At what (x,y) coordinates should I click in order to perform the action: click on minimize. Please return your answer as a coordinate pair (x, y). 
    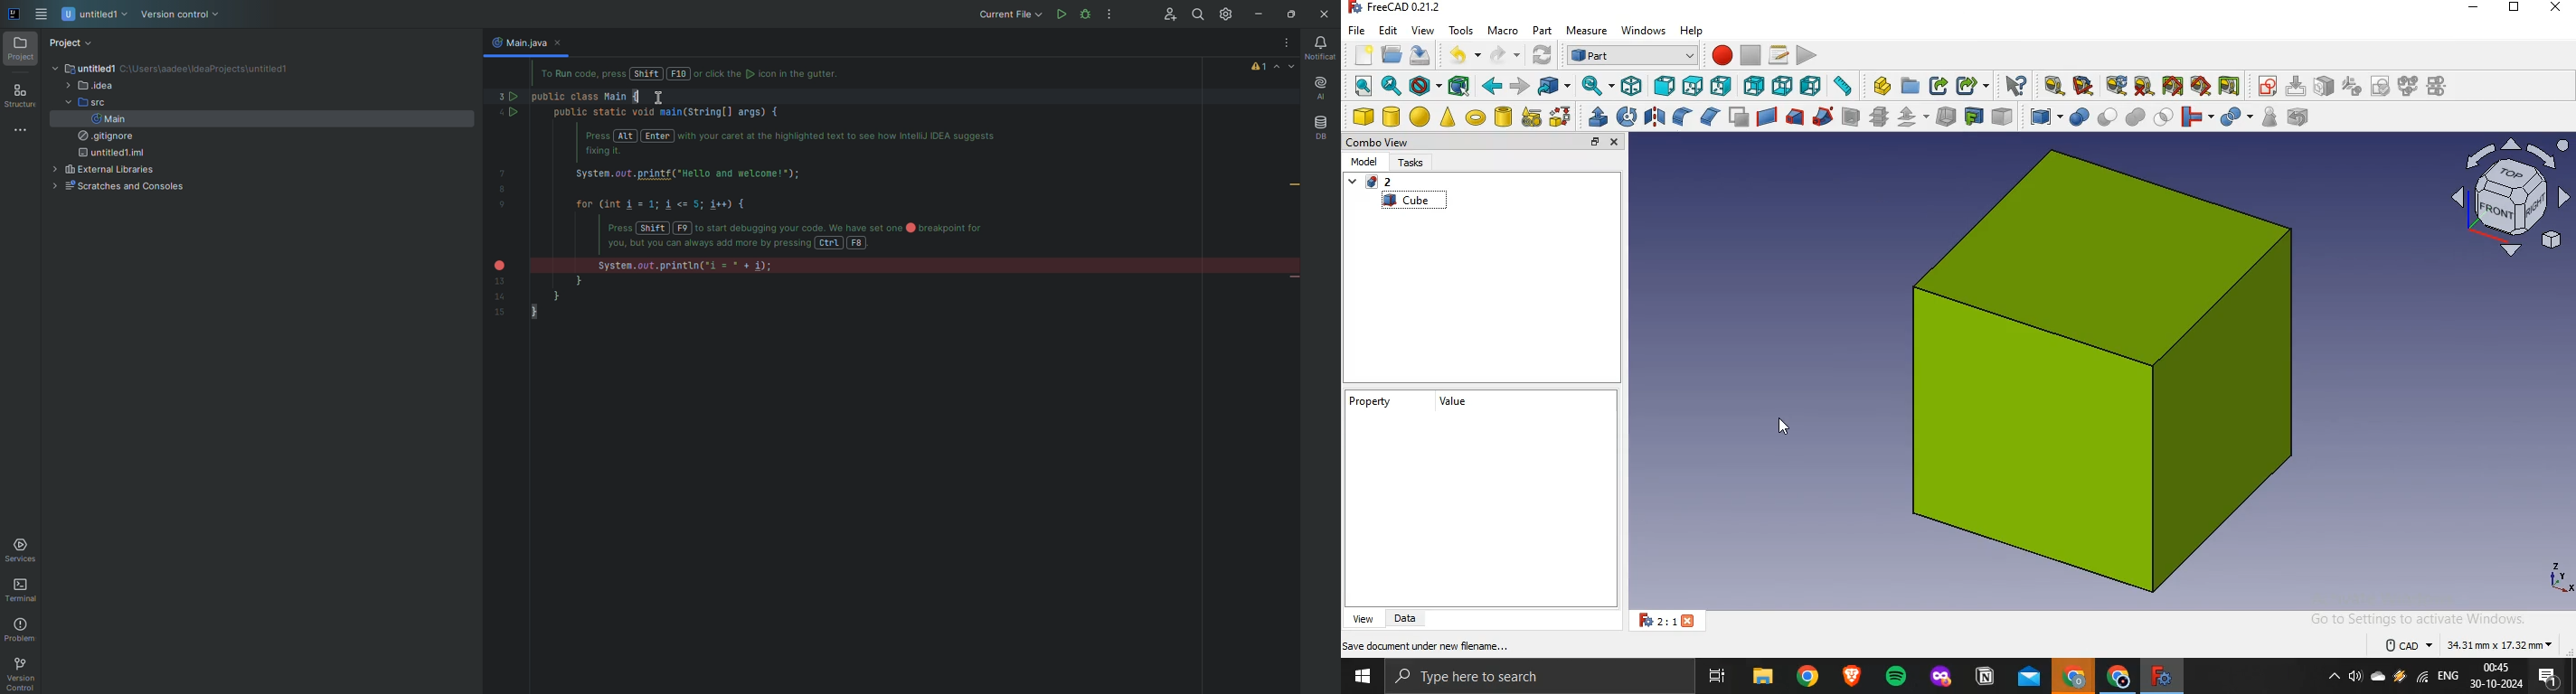
    Looking at the image, I should click on (2474, 7).